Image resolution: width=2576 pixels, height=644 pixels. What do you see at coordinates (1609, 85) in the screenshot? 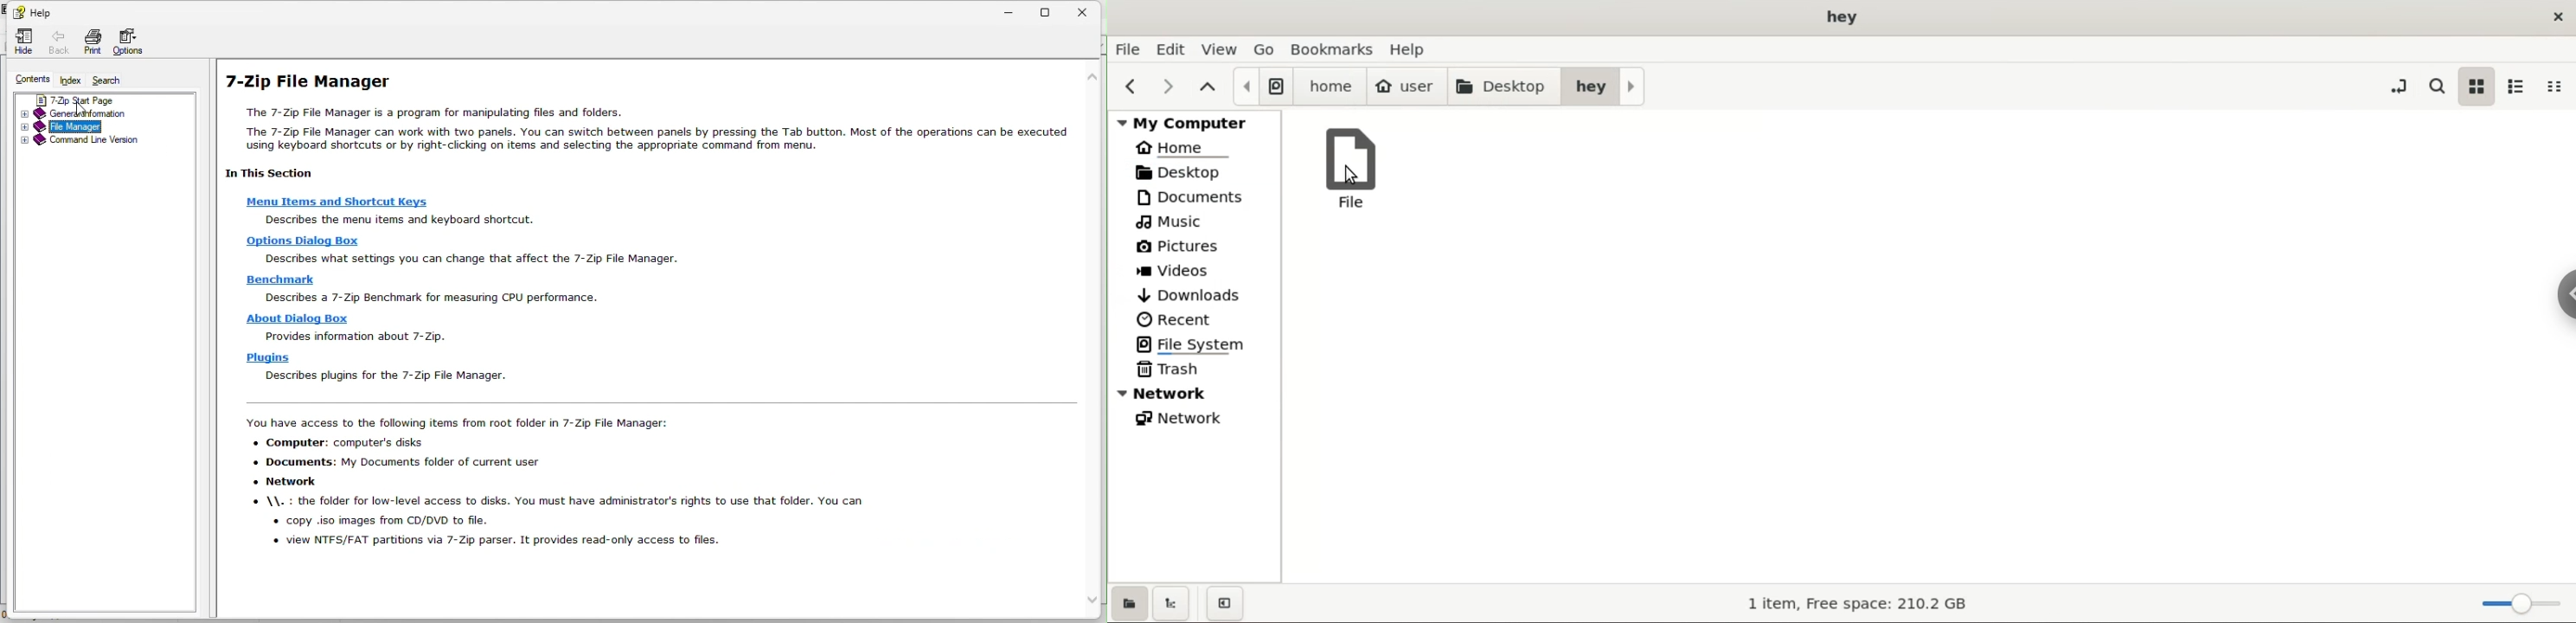
I see `hey` at bounding box center [1609, 85].